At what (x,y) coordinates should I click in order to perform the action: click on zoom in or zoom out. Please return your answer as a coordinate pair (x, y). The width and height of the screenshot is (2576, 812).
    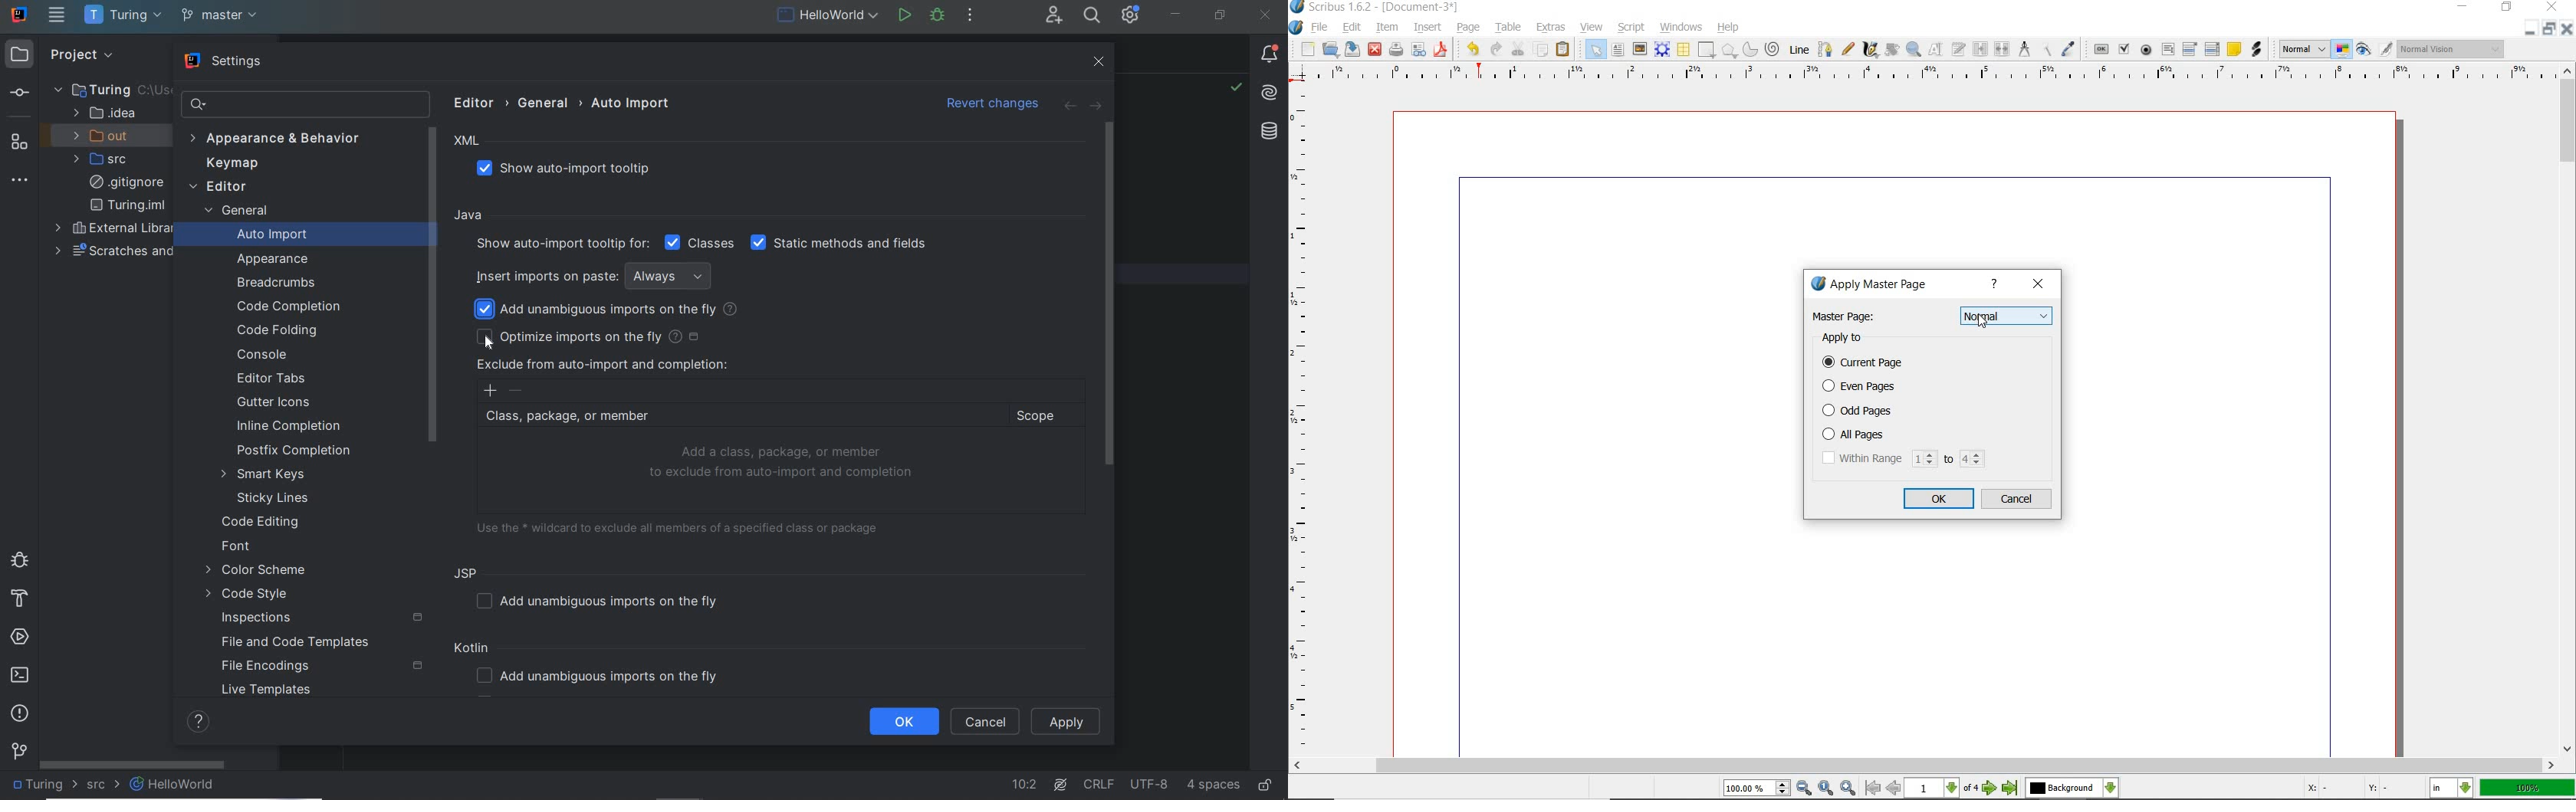
    Looking at the image, I should click on (1913, 50).